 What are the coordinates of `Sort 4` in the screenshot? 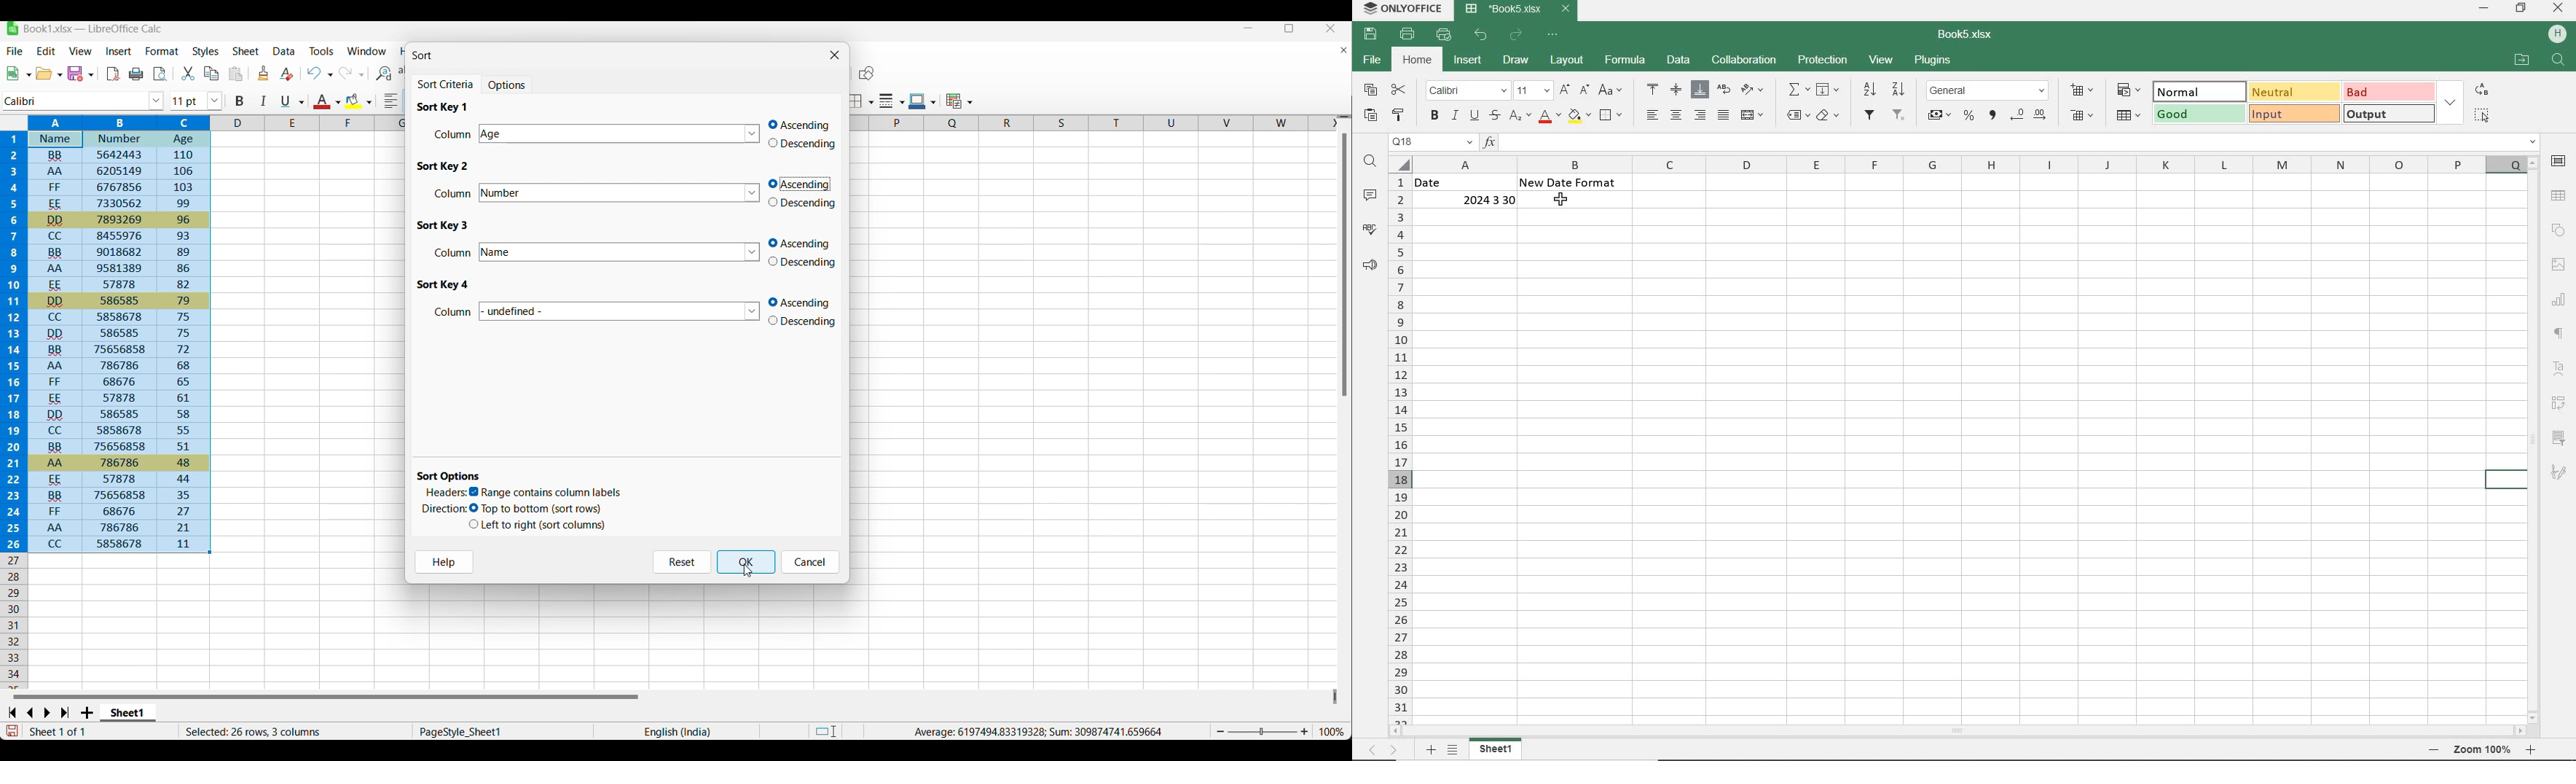 It's located at (442, 285).